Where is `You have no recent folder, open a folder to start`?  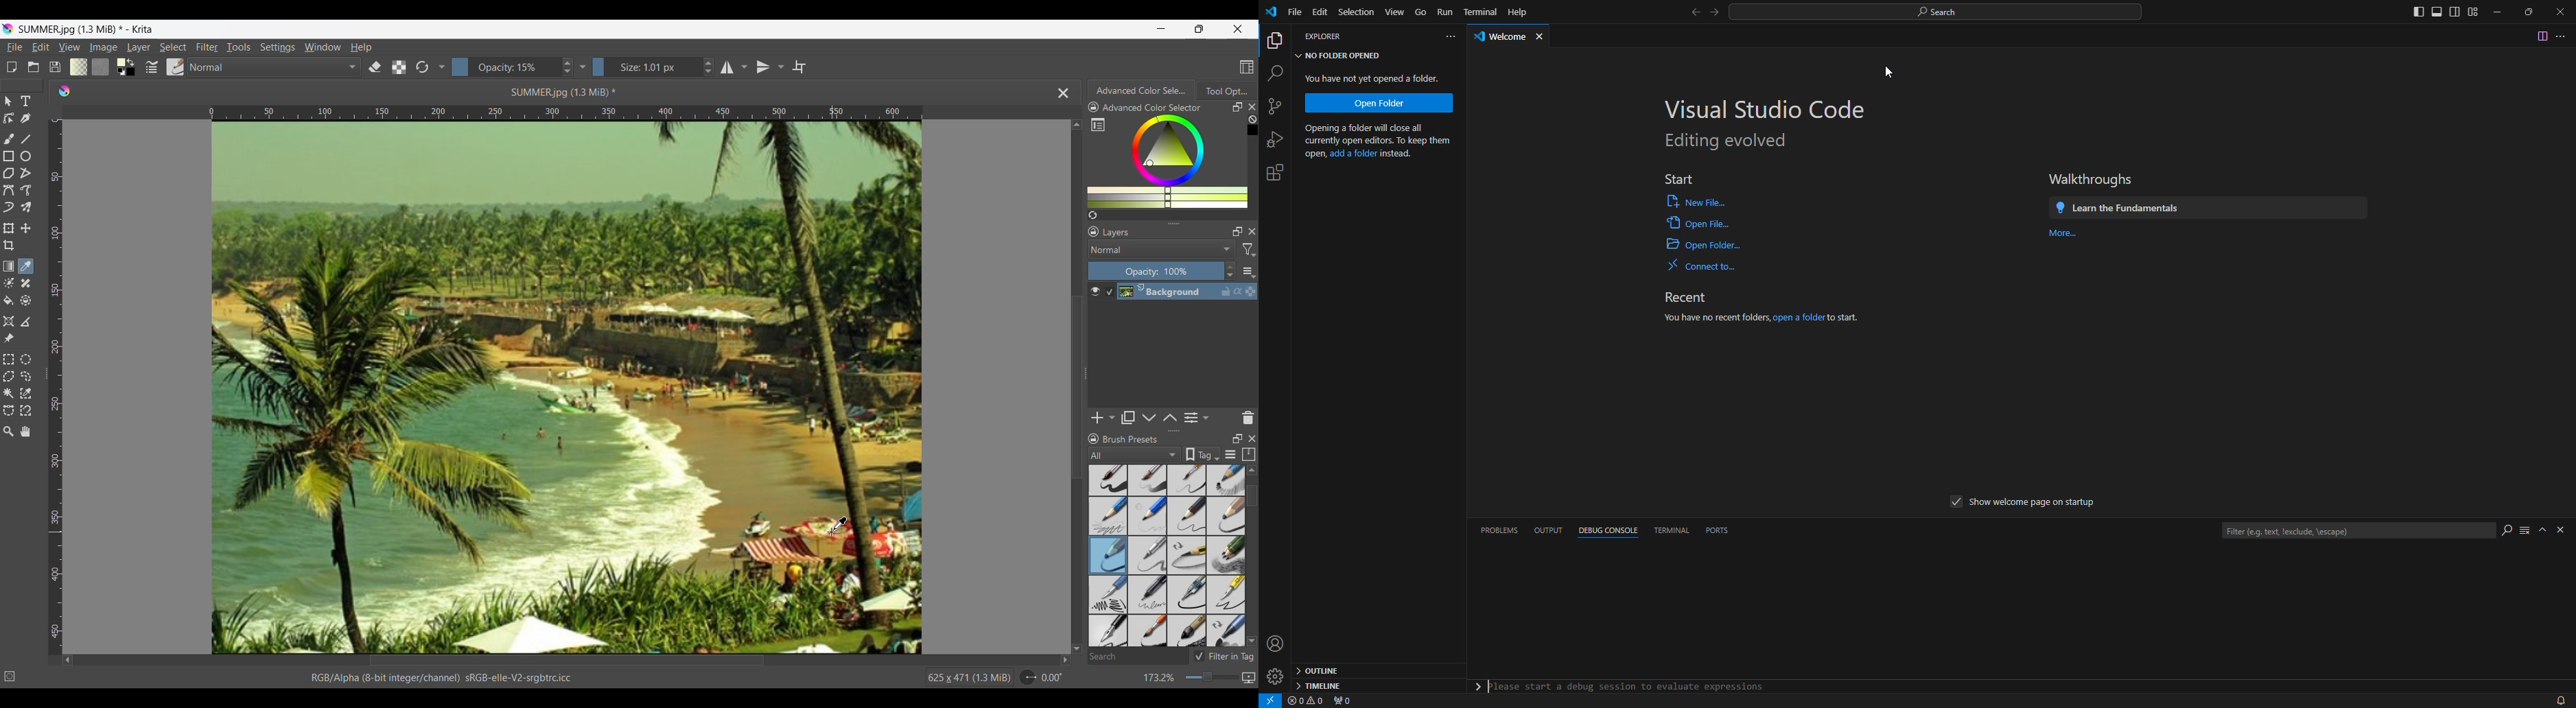 You have no recent folder, open a folder to start is located at coordinates (1757, 325).